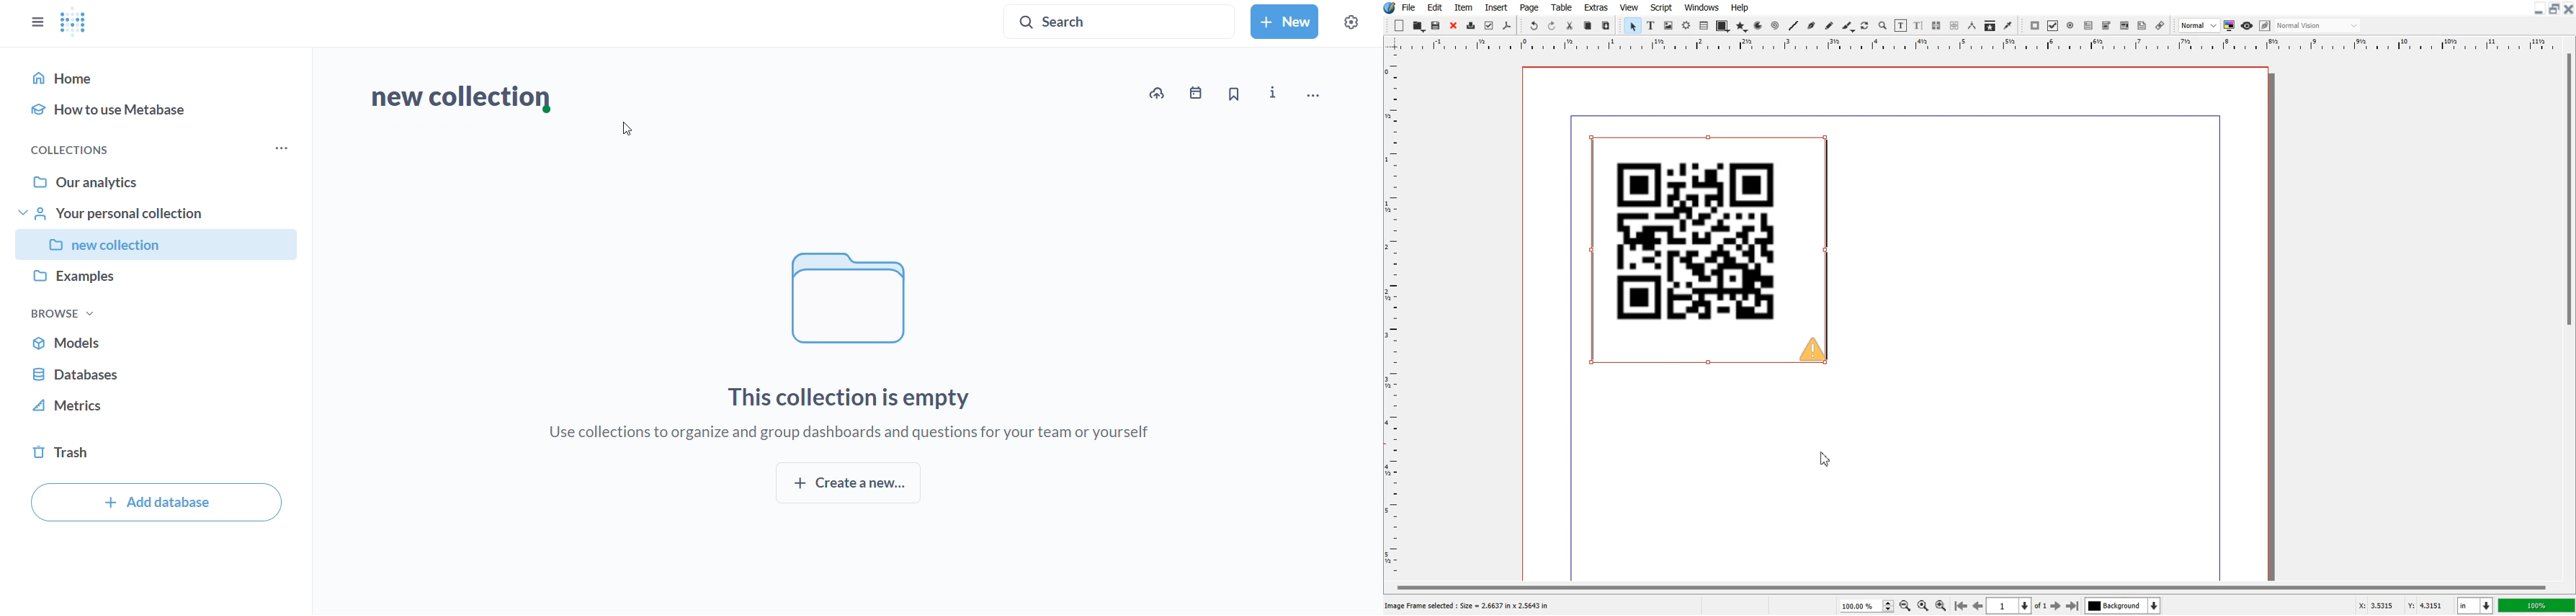 The height and width of the screenshot is (616, 2576). I want to click on Arc, so click(1759, 25).